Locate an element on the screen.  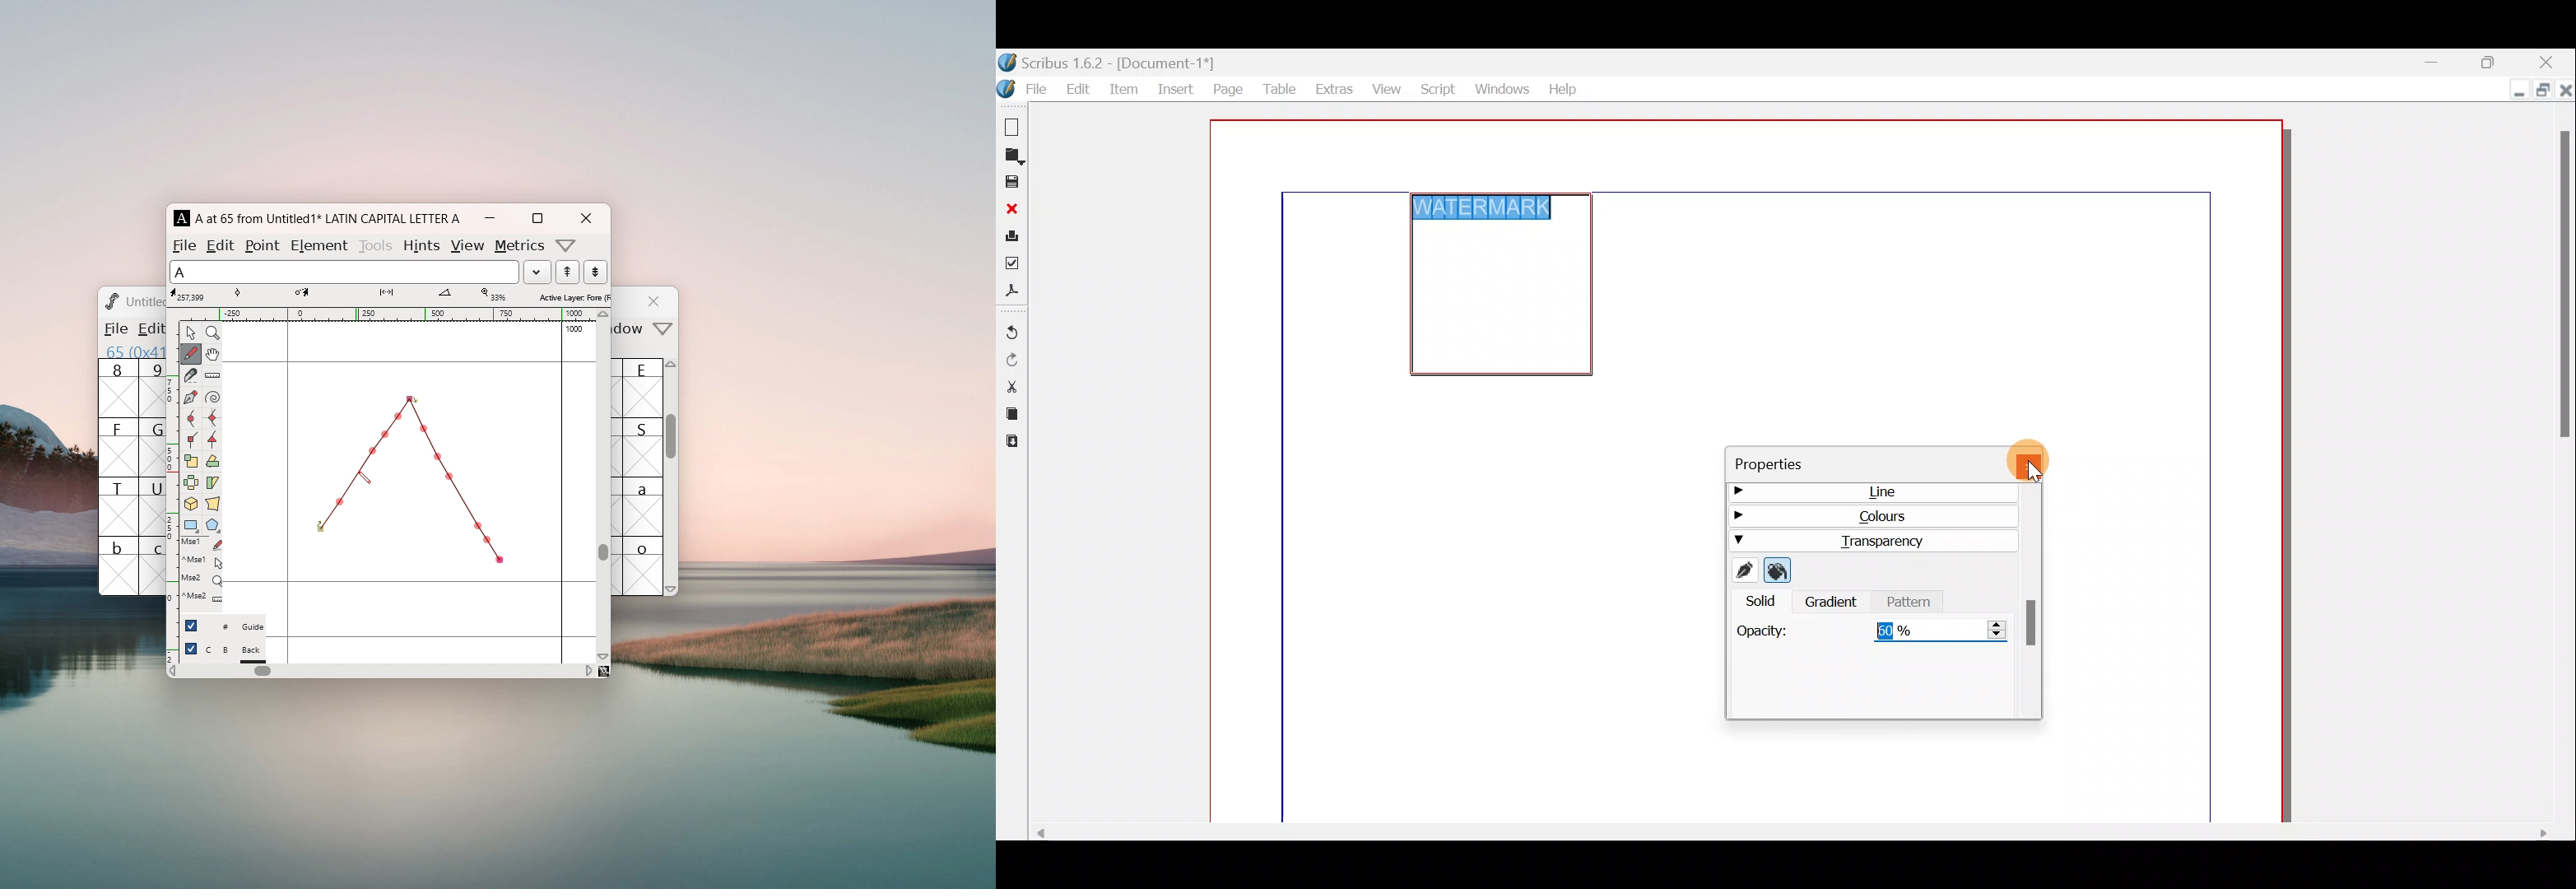
scale the selection is located at coordinates (191, 462).